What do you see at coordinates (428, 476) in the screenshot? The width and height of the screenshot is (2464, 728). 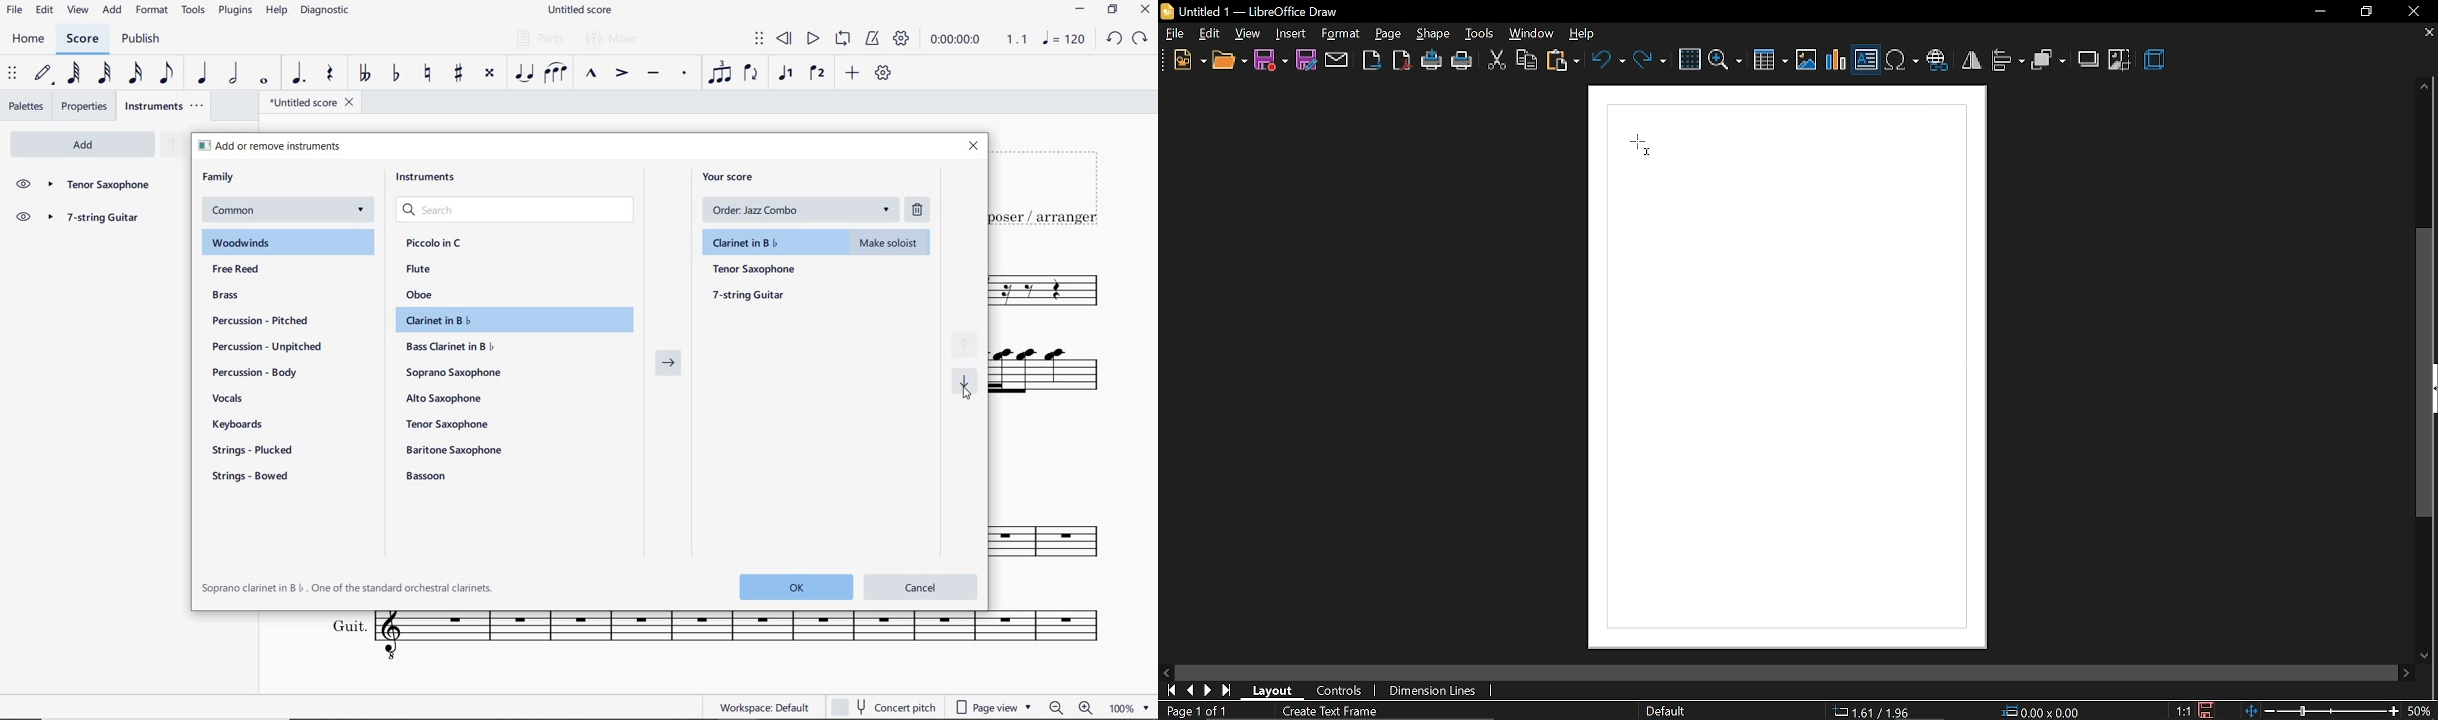 I see `basson` at bounding box center [428, 476].